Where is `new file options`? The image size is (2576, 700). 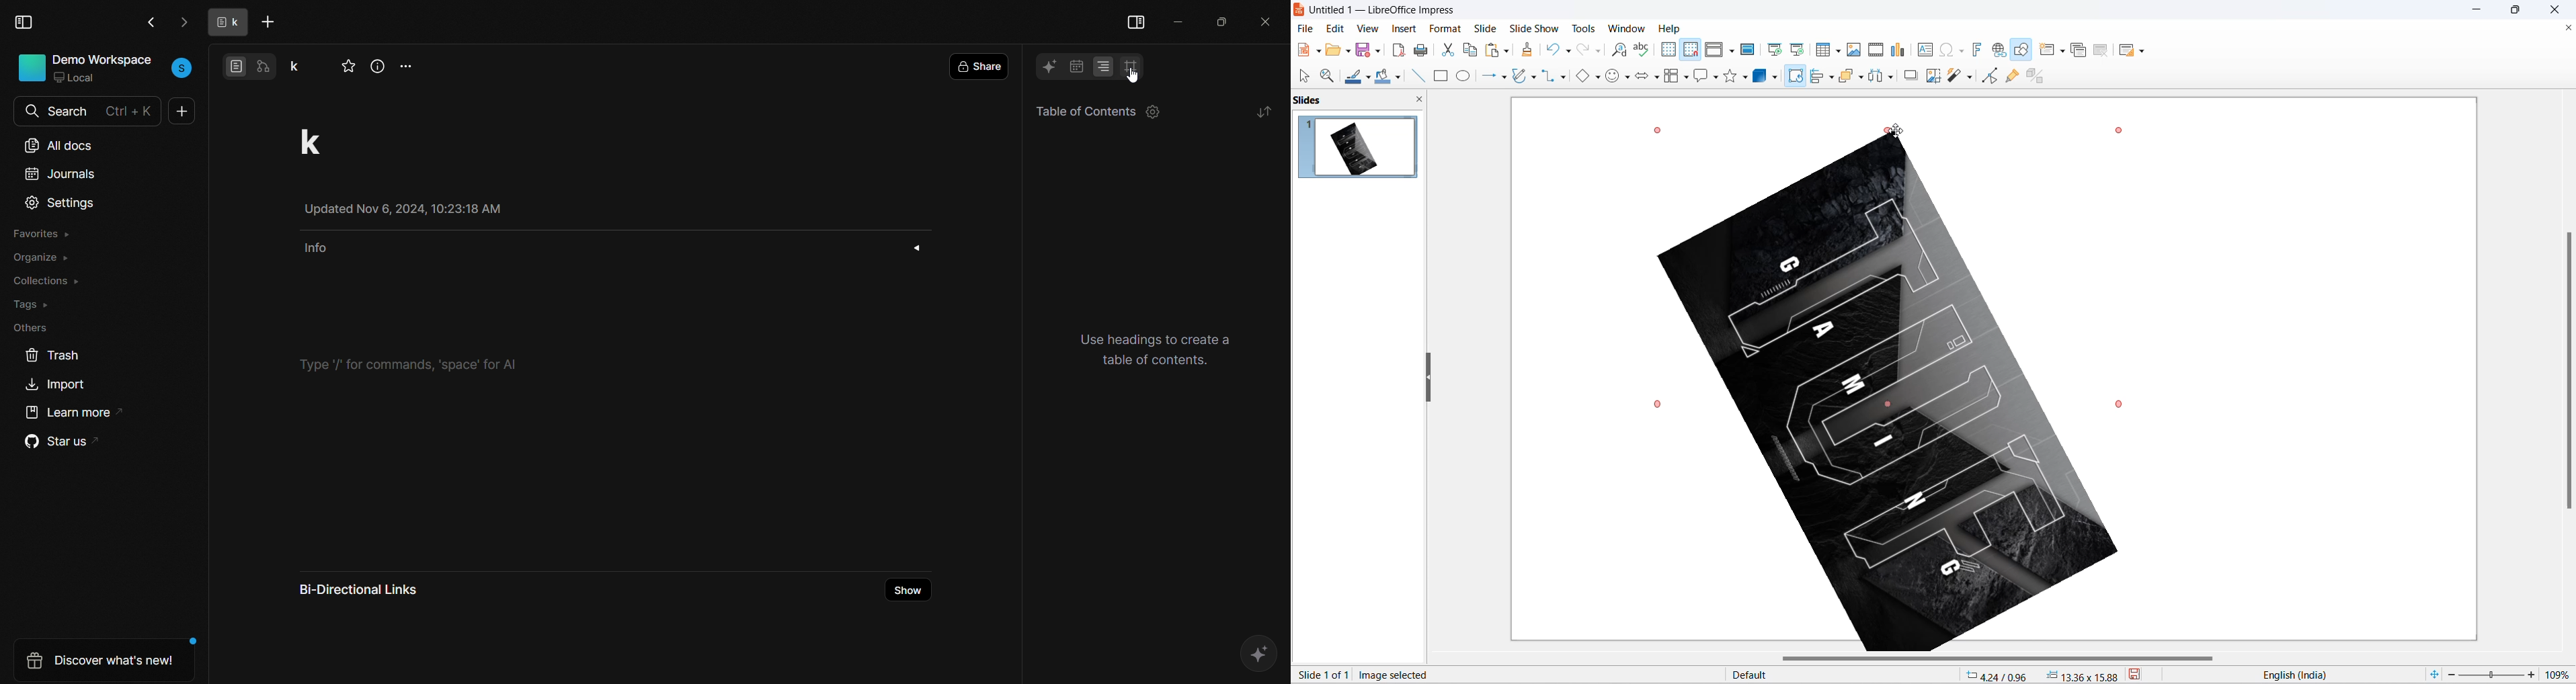
new file options is located at coordinates (1319, 52).